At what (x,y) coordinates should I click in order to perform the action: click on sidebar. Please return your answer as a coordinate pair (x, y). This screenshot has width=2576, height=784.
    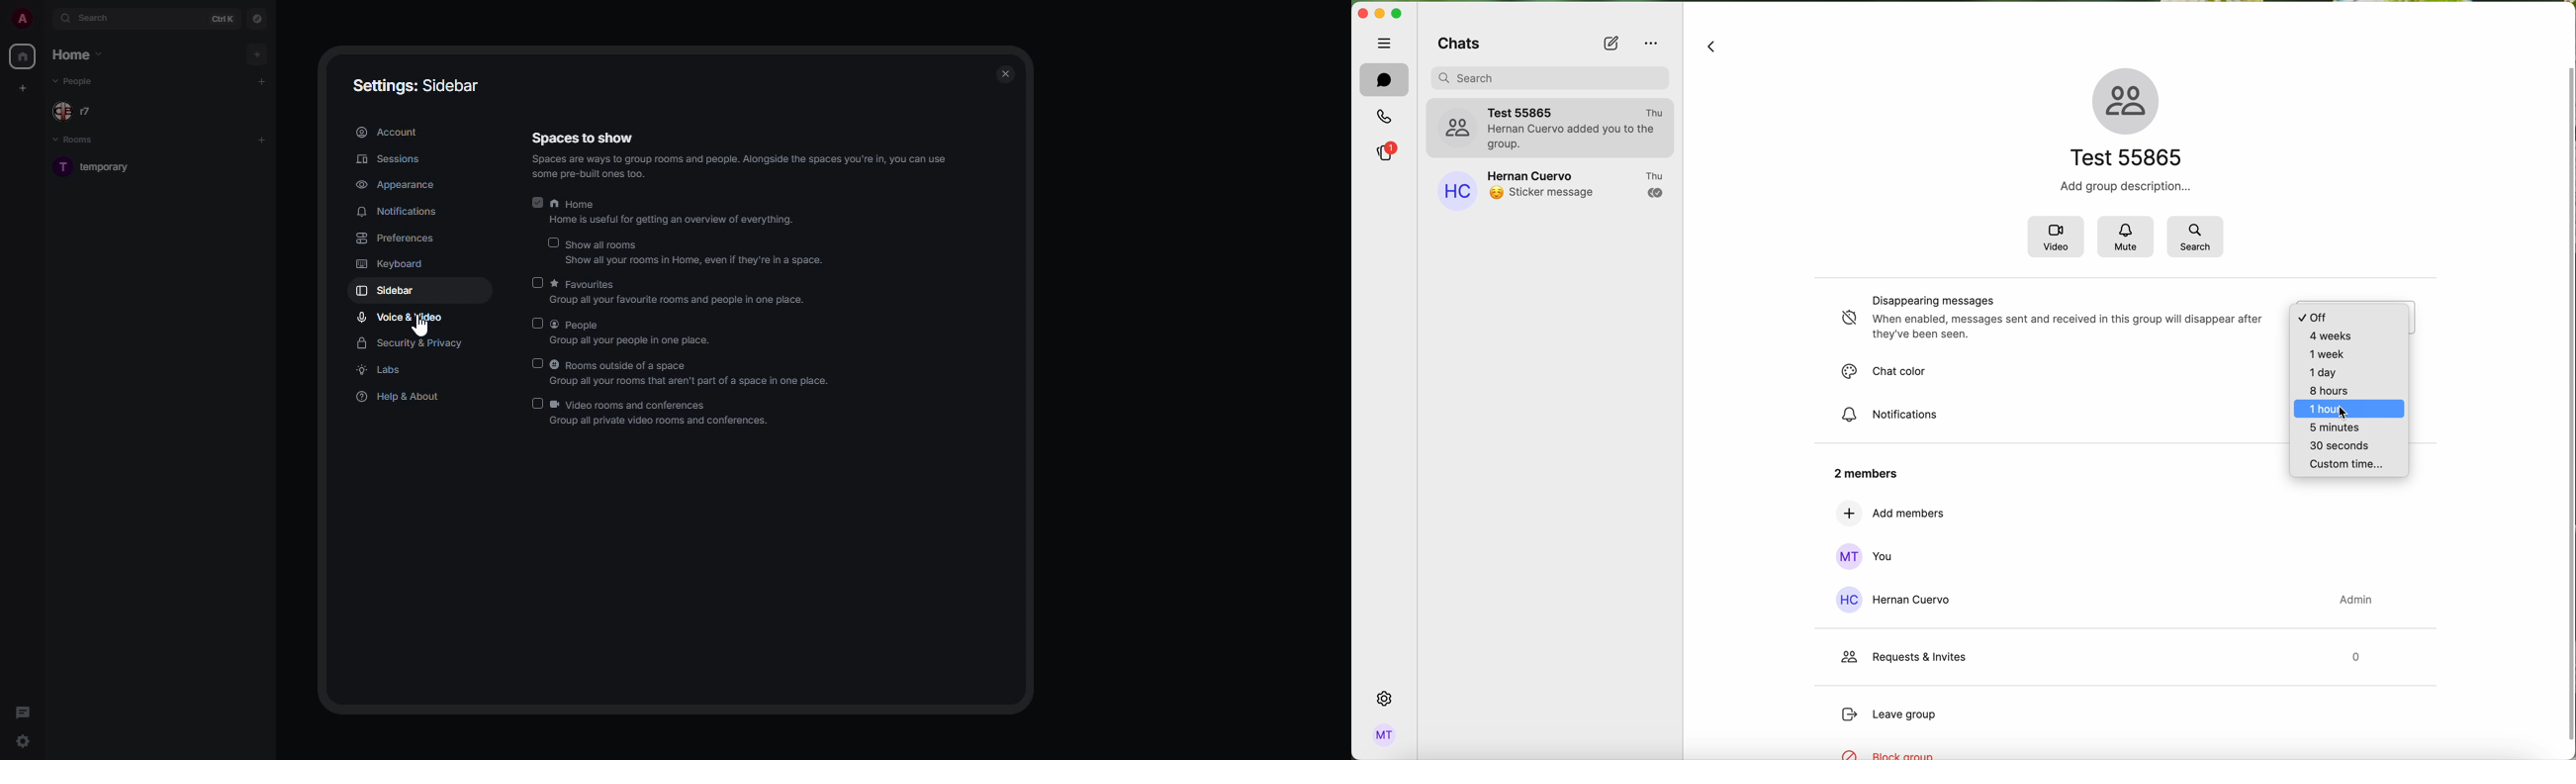
    Looking at the image, I should click on (388, 290).